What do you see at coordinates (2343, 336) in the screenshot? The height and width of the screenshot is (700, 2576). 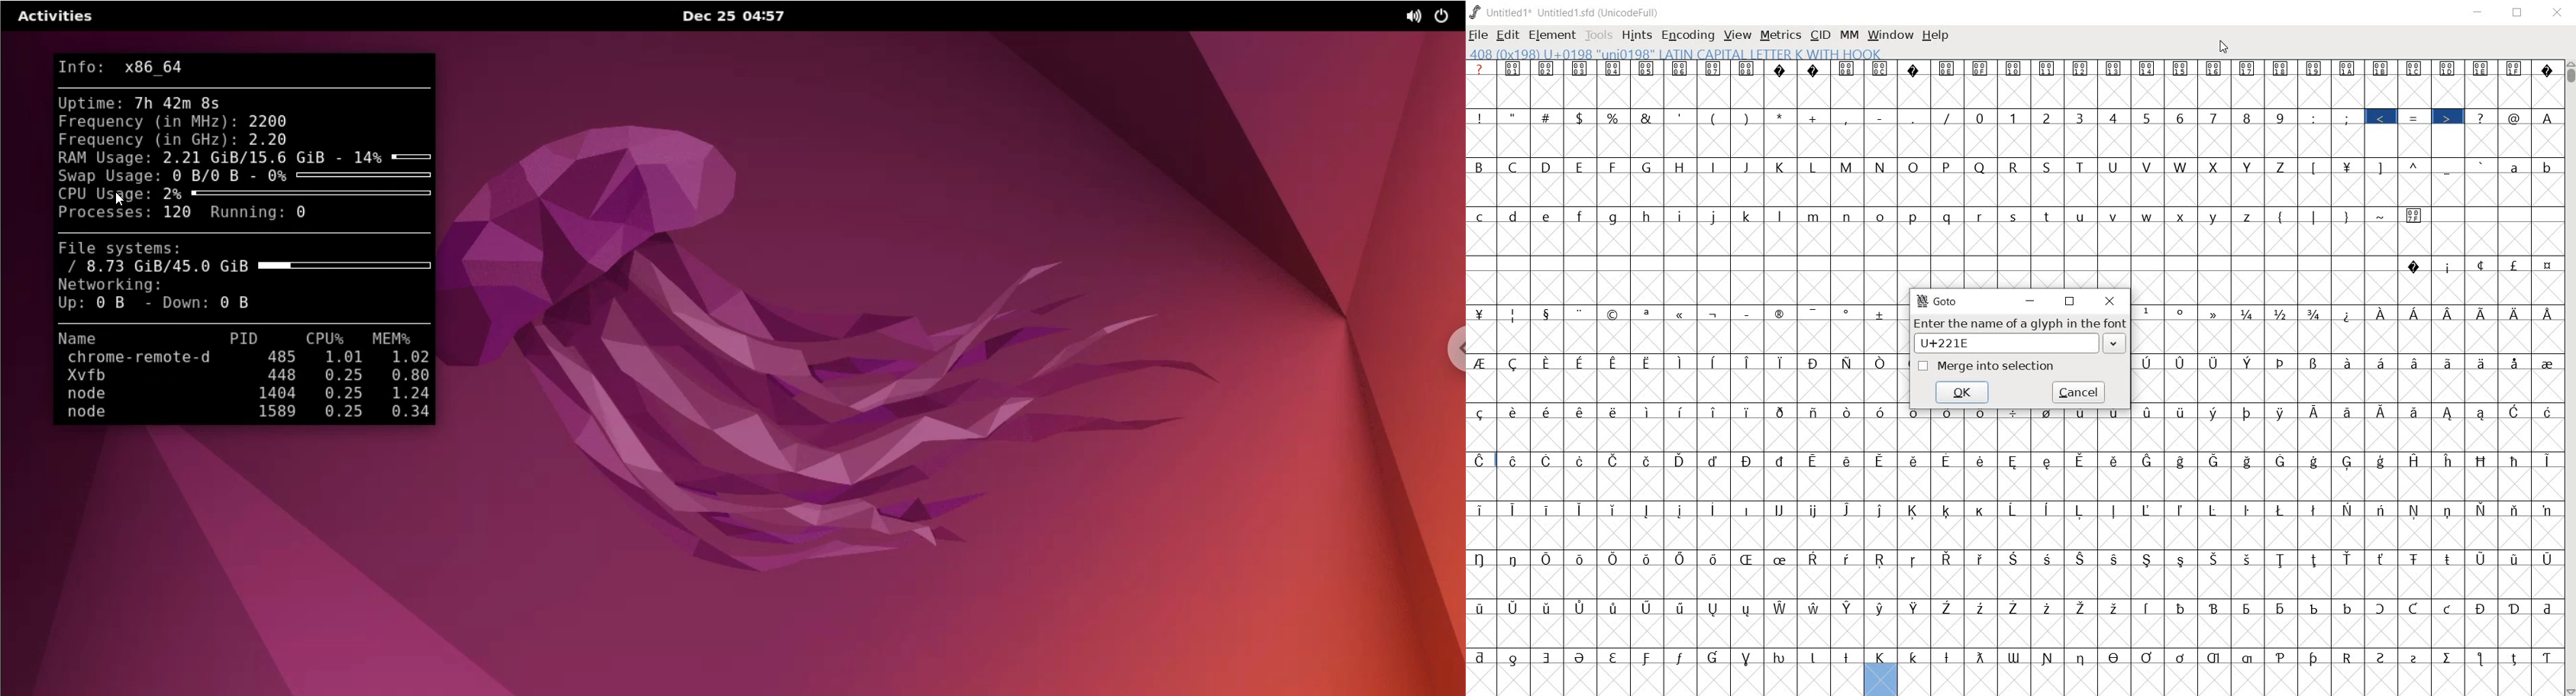 I see `` at bounding box center [2343, 336].